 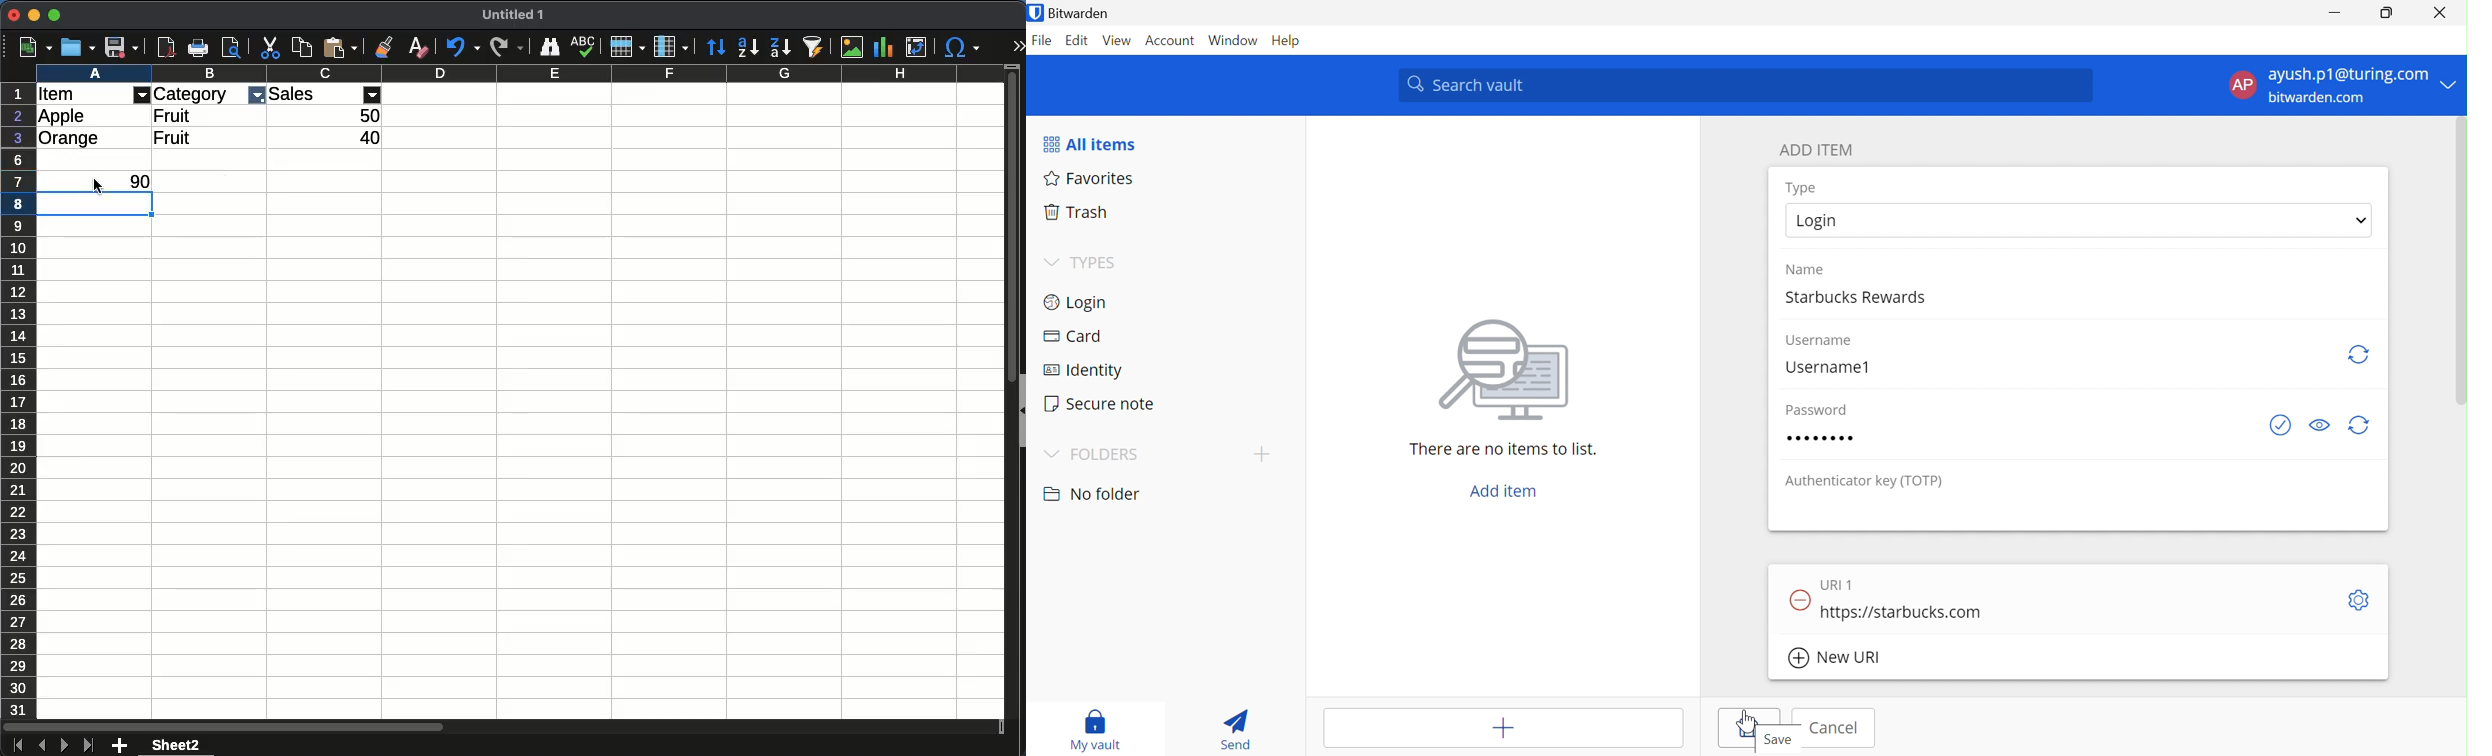 I want to click on finder, so click(x=550, y=47).